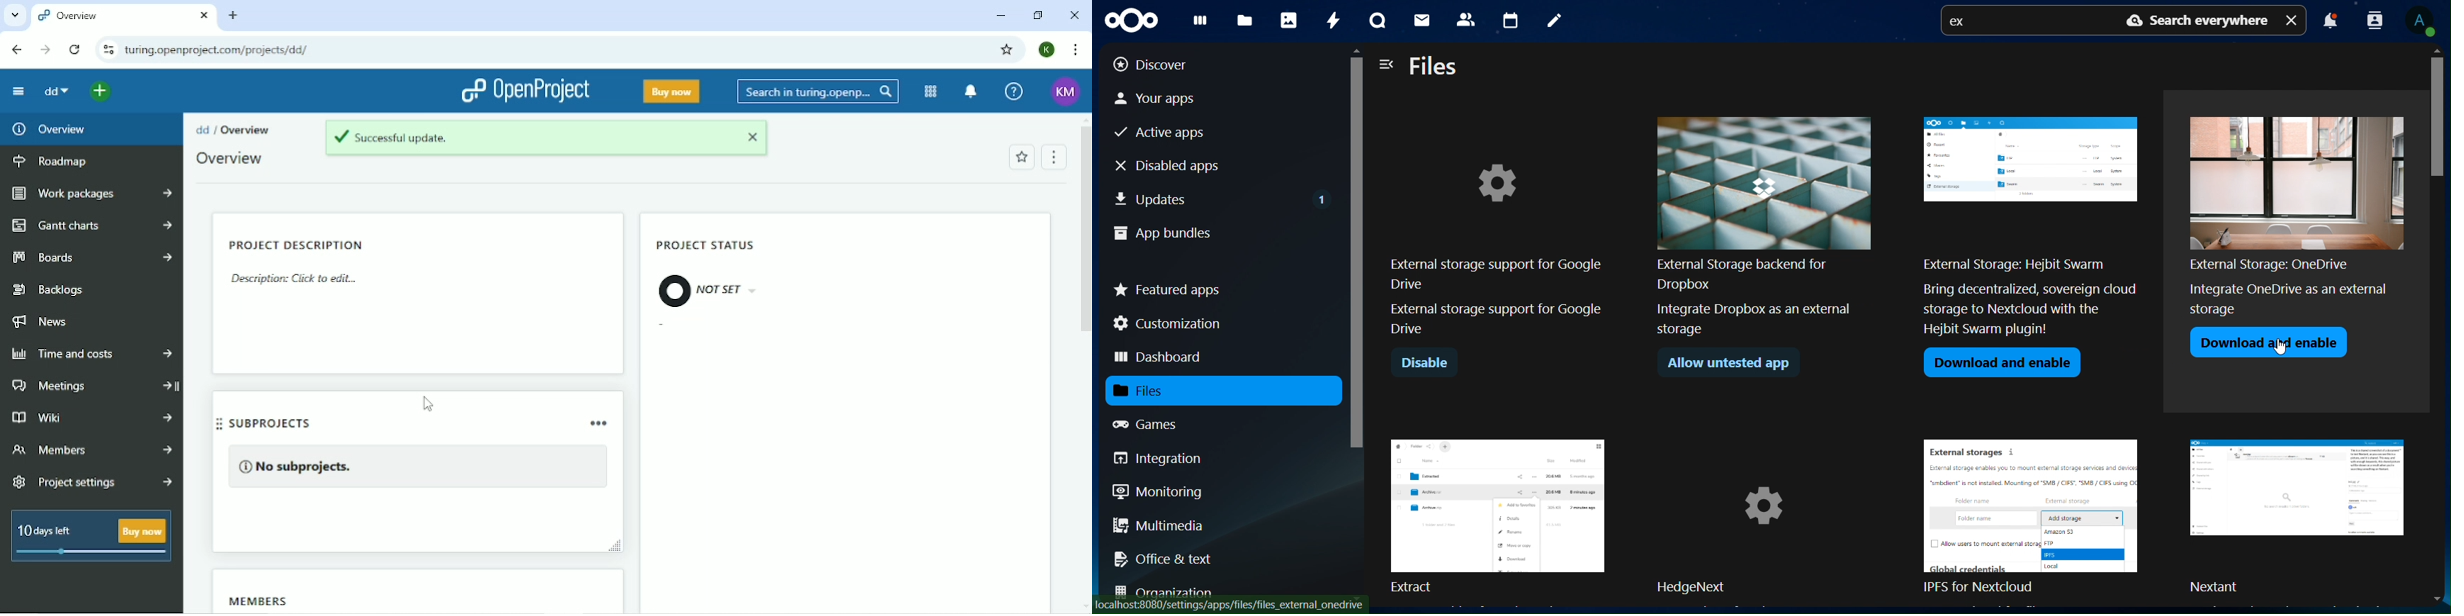 The height and width of the screenshot is (616, 2464). I want to click on active apps, so click(1166, 133).